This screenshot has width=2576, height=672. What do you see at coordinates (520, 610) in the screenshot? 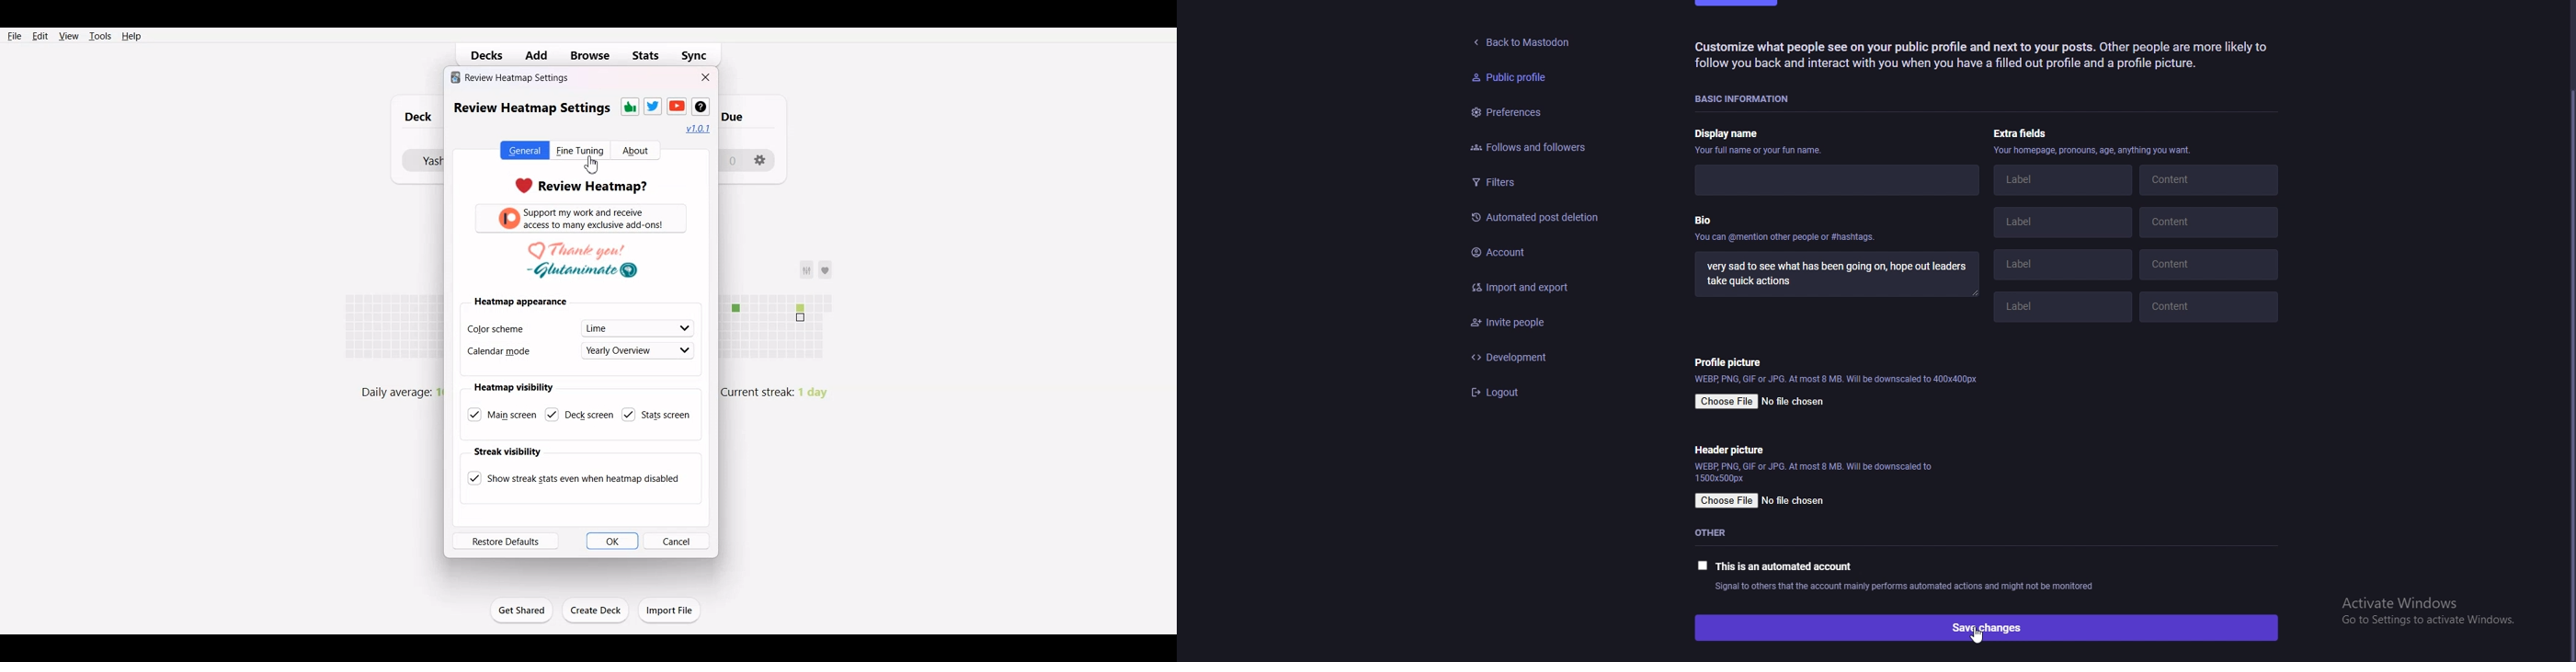
I see `Get Started` at bounding box center [520, 610].